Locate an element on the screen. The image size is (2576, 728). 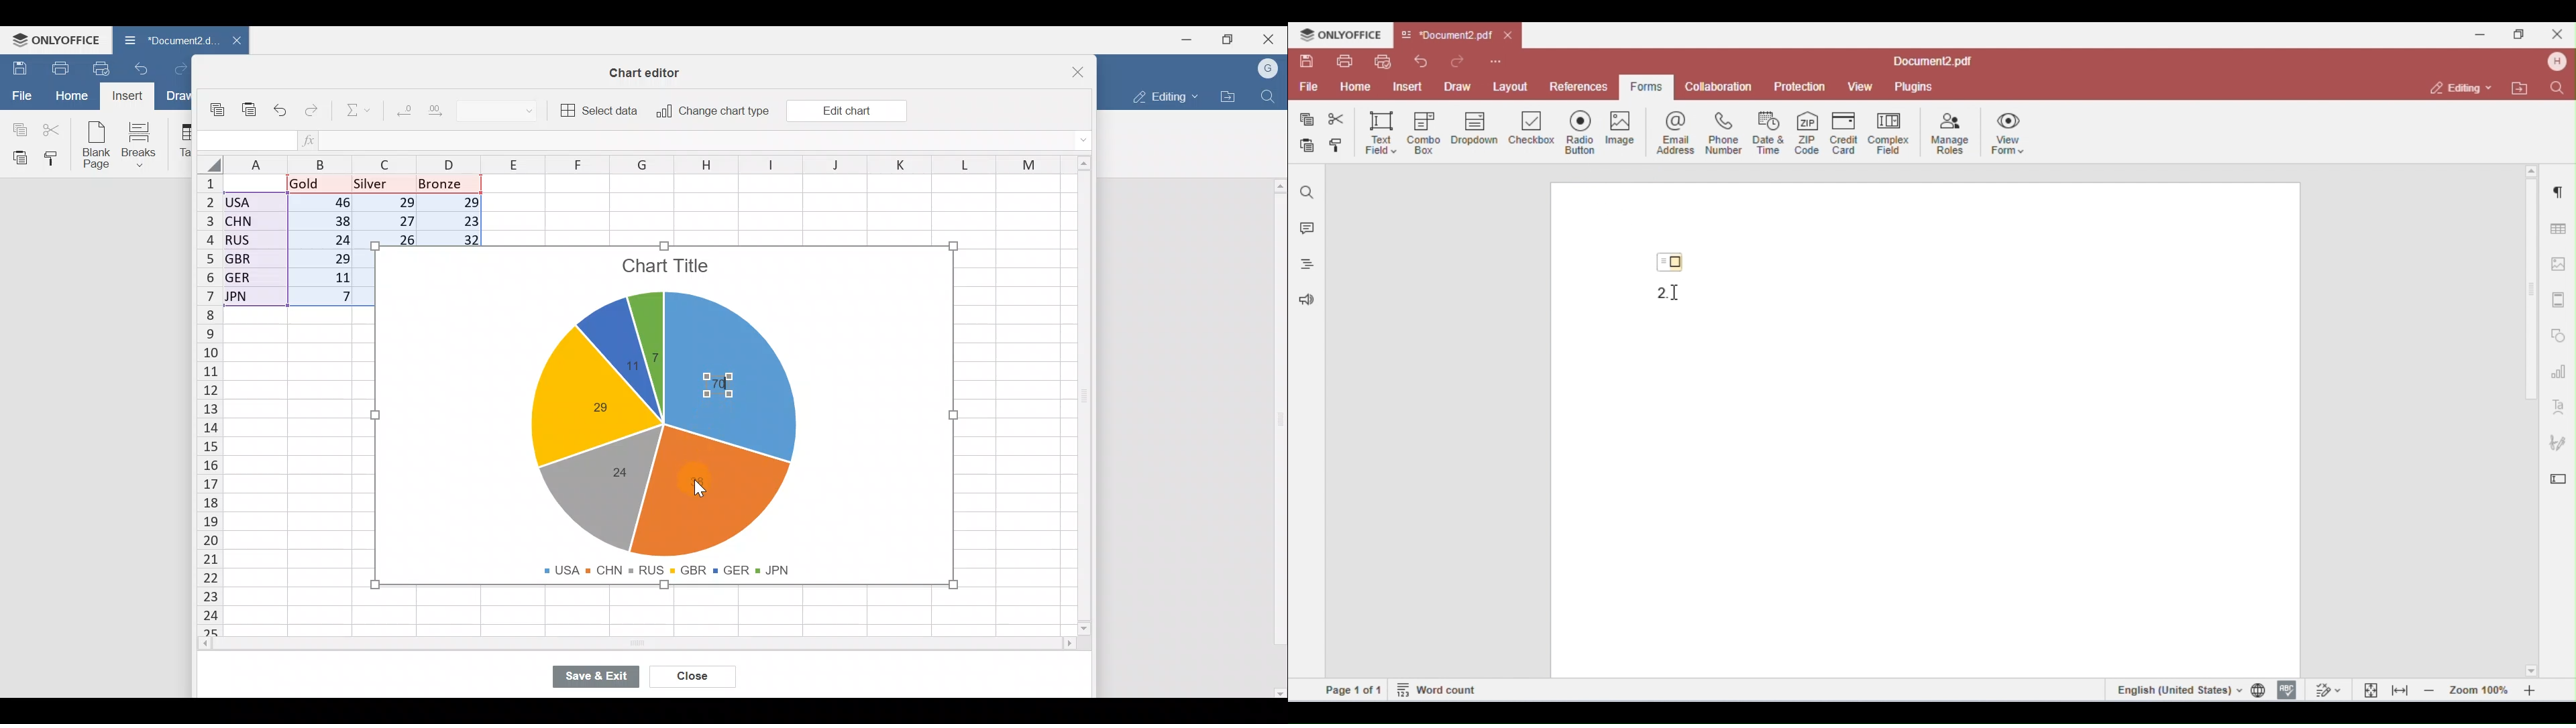
Copy style is located at coordinates (56, 158).